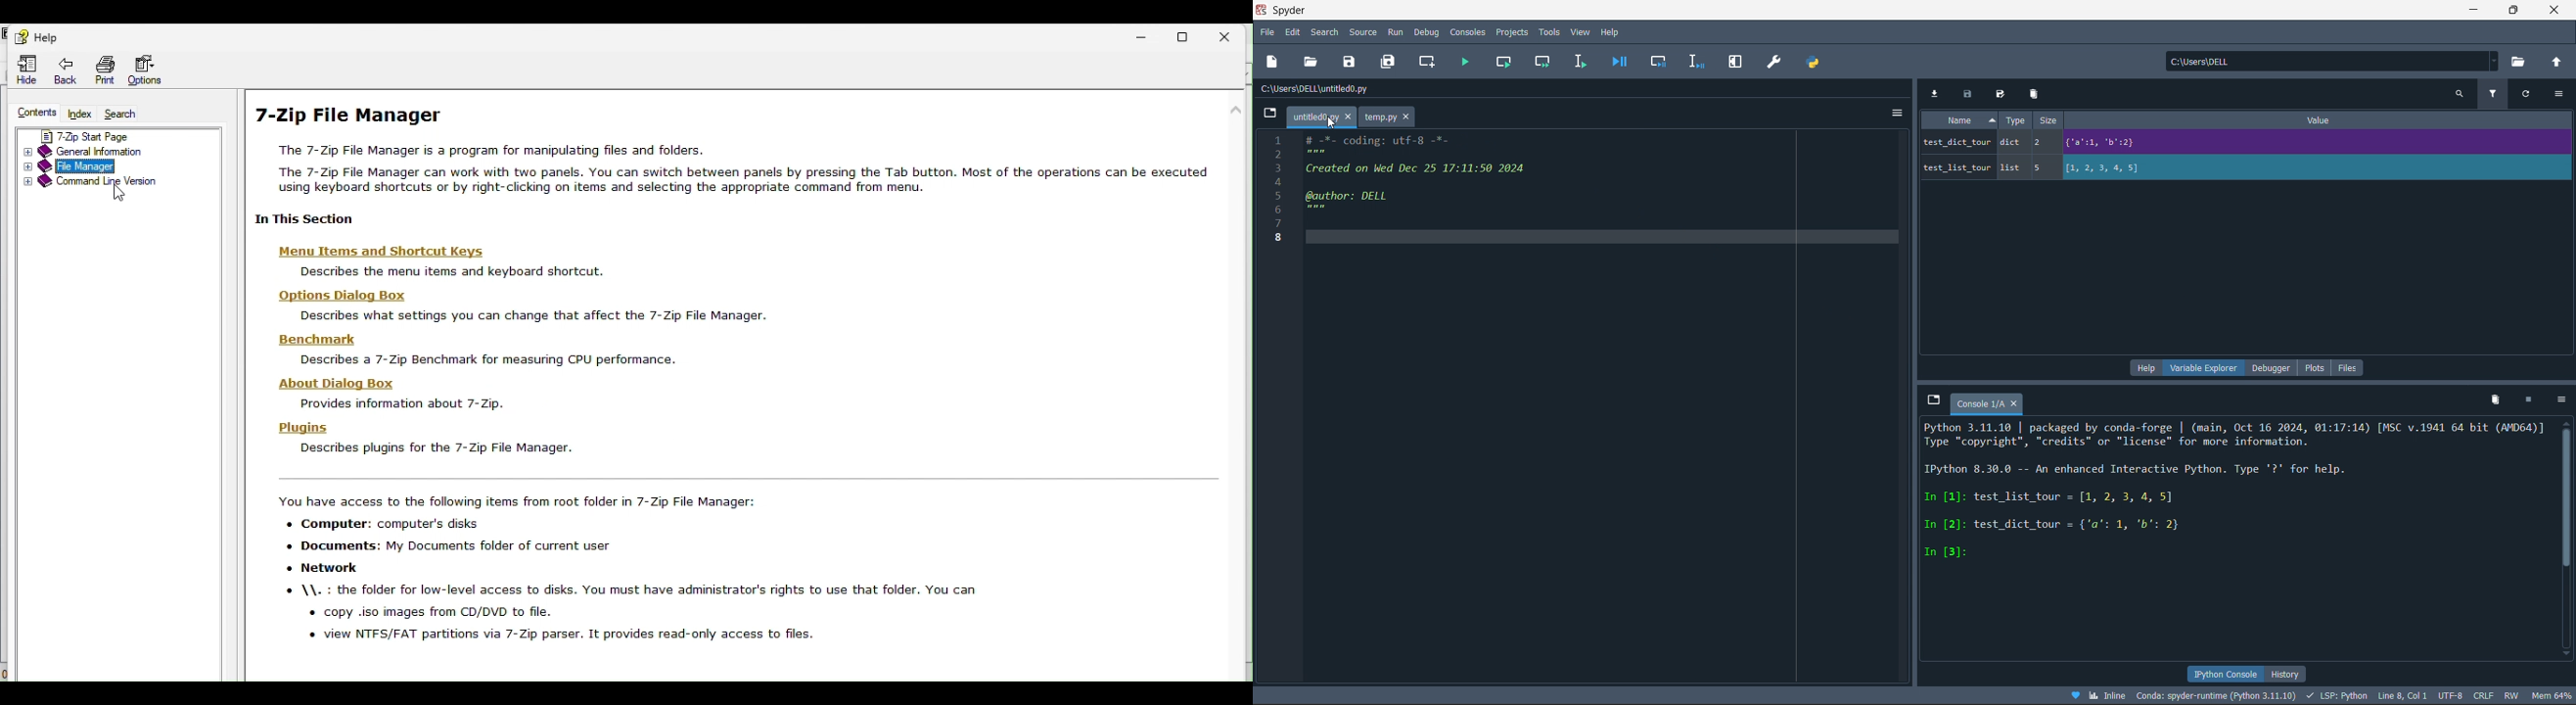 This screenshot has height=728, width=2576. Describe the element at coordinates (1736, 62) in the screenshot. I see `maximize current pane` at that location.